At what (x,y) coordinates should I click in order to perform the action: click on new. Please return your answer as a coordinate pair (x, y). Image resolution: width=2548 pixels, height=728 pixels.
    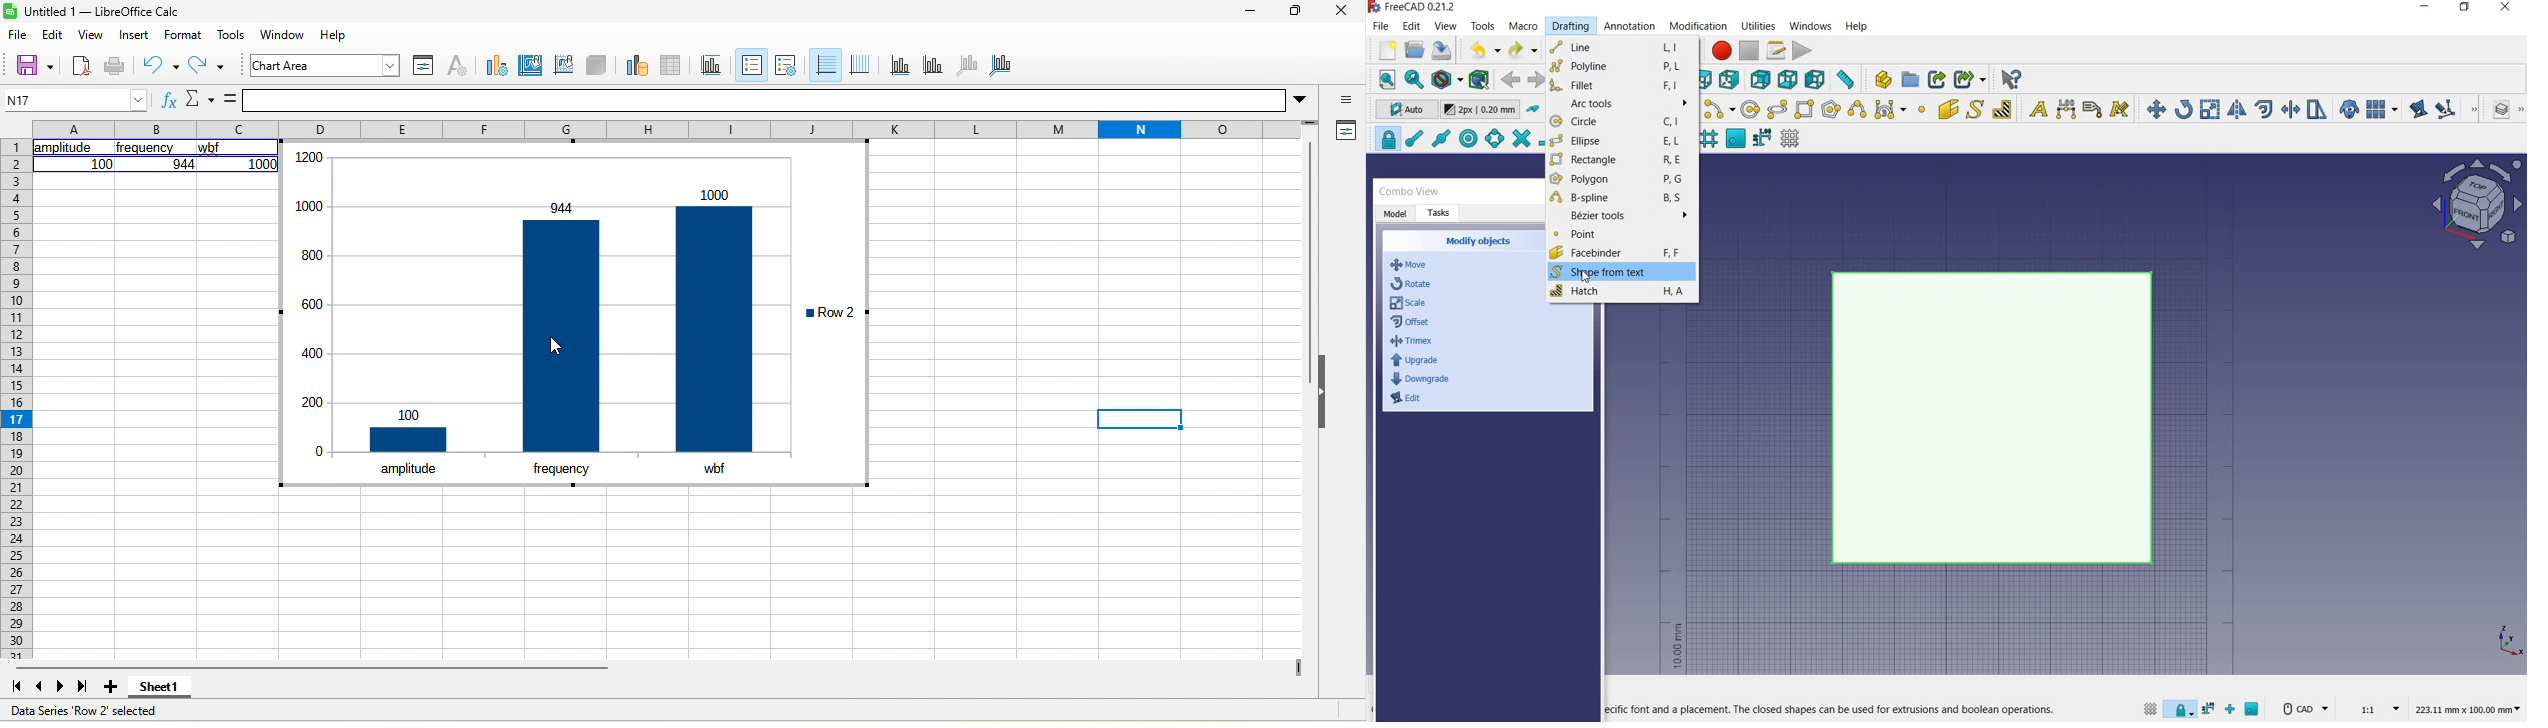
    Looking at the image, I should click on (80, 65).